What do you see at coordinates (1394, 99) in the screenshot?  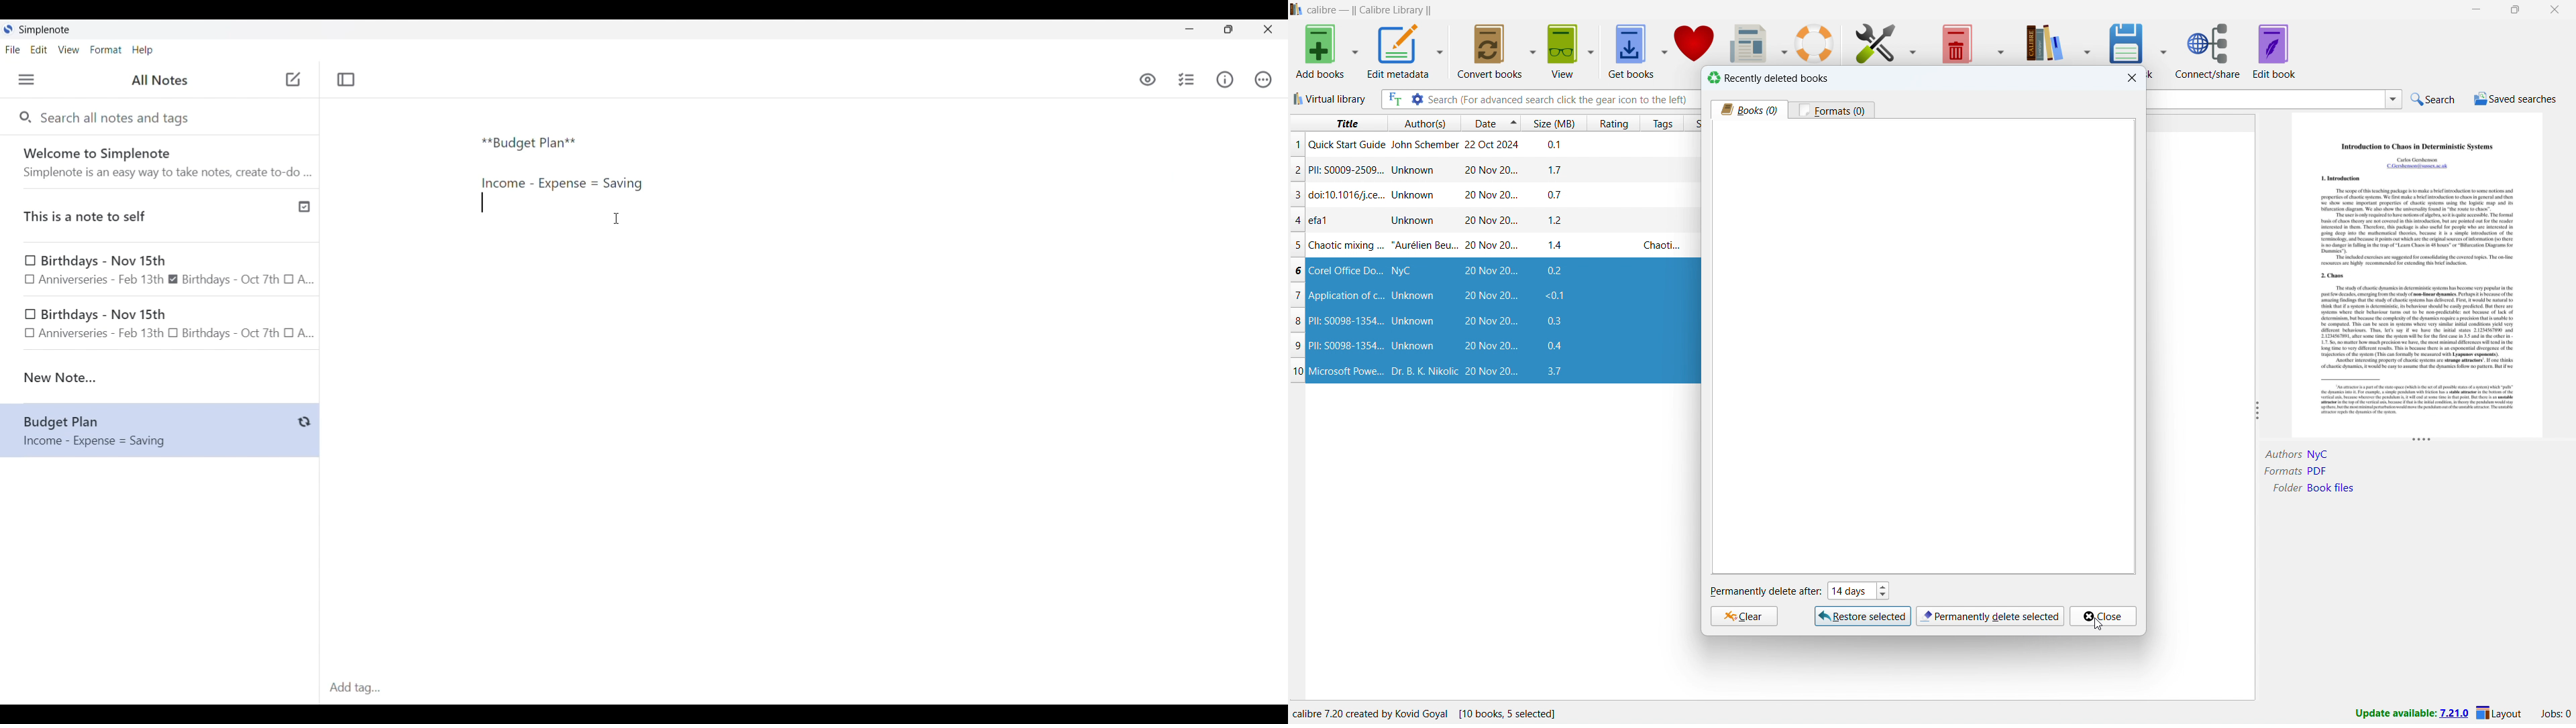 I see `full text search` at bounding box center [1394, 99].